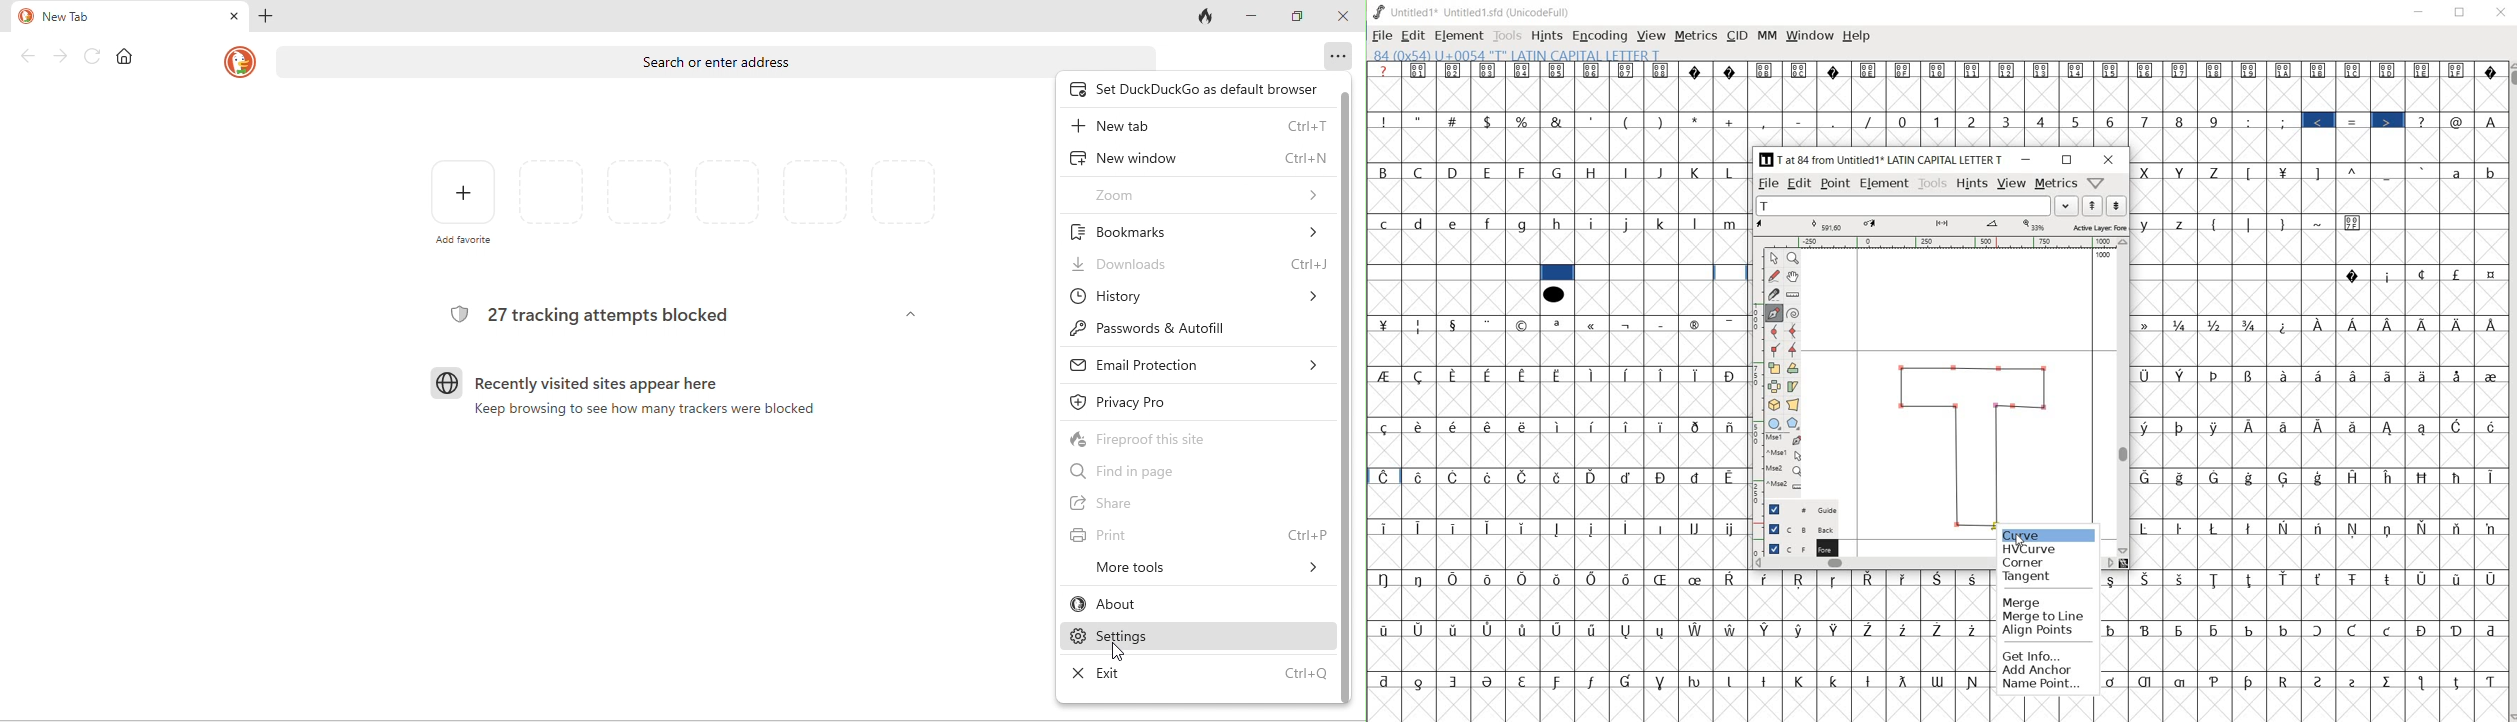  Describe the element at coordinates (2356, 122) in the screenshot. I see `=` at that location.